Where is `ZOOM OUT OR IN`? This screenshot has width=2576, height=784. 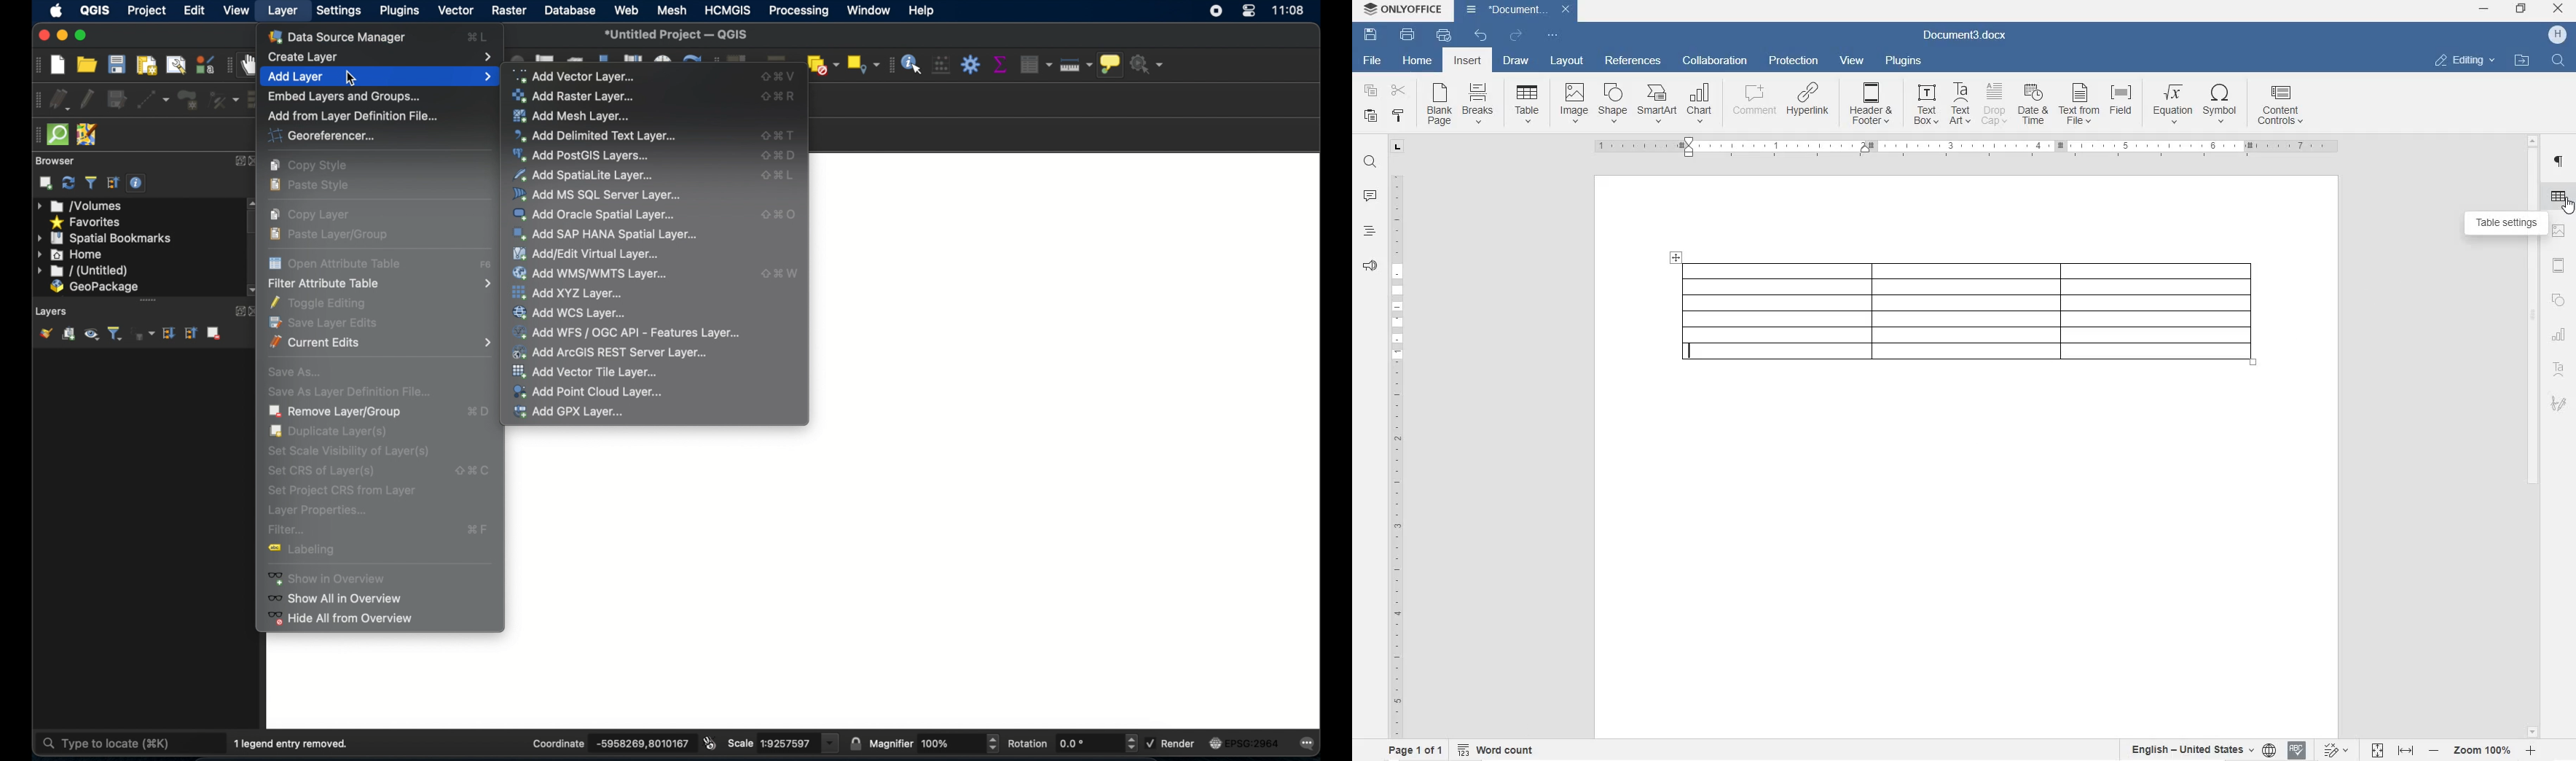
ZOOM OUT OR IN is located at coordinates (2481, 750).